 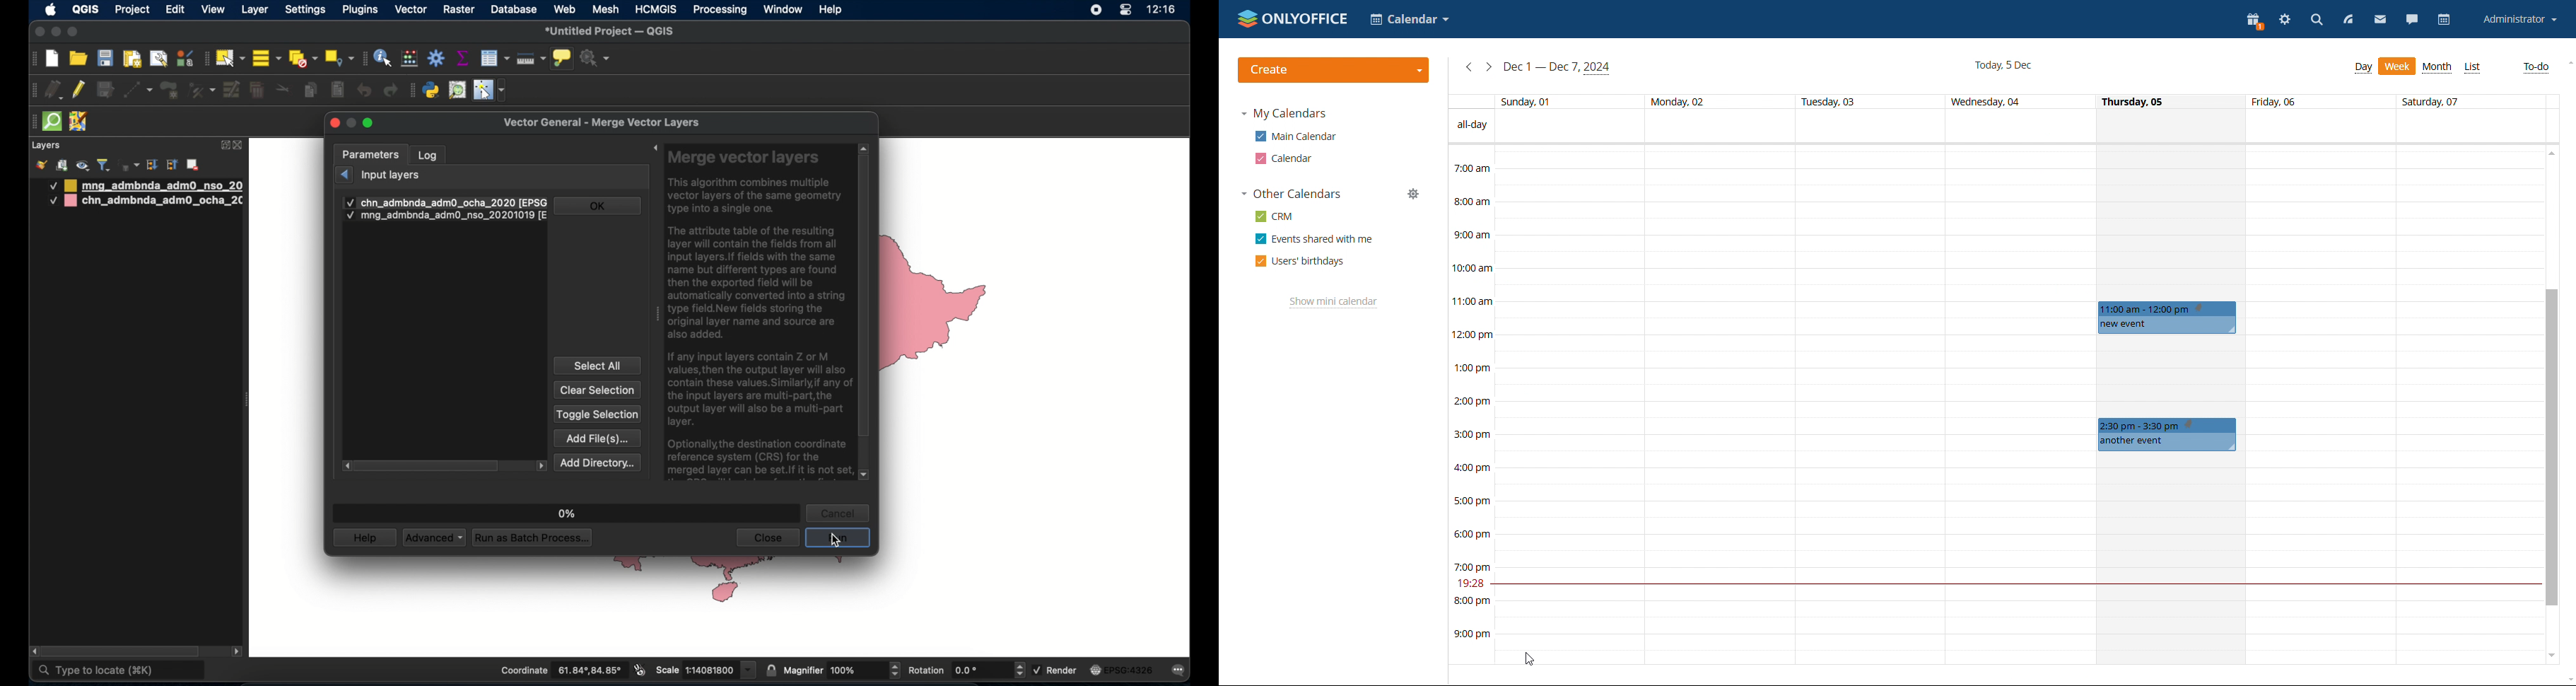 I want to click on crm, so click(x=1273, y=216).